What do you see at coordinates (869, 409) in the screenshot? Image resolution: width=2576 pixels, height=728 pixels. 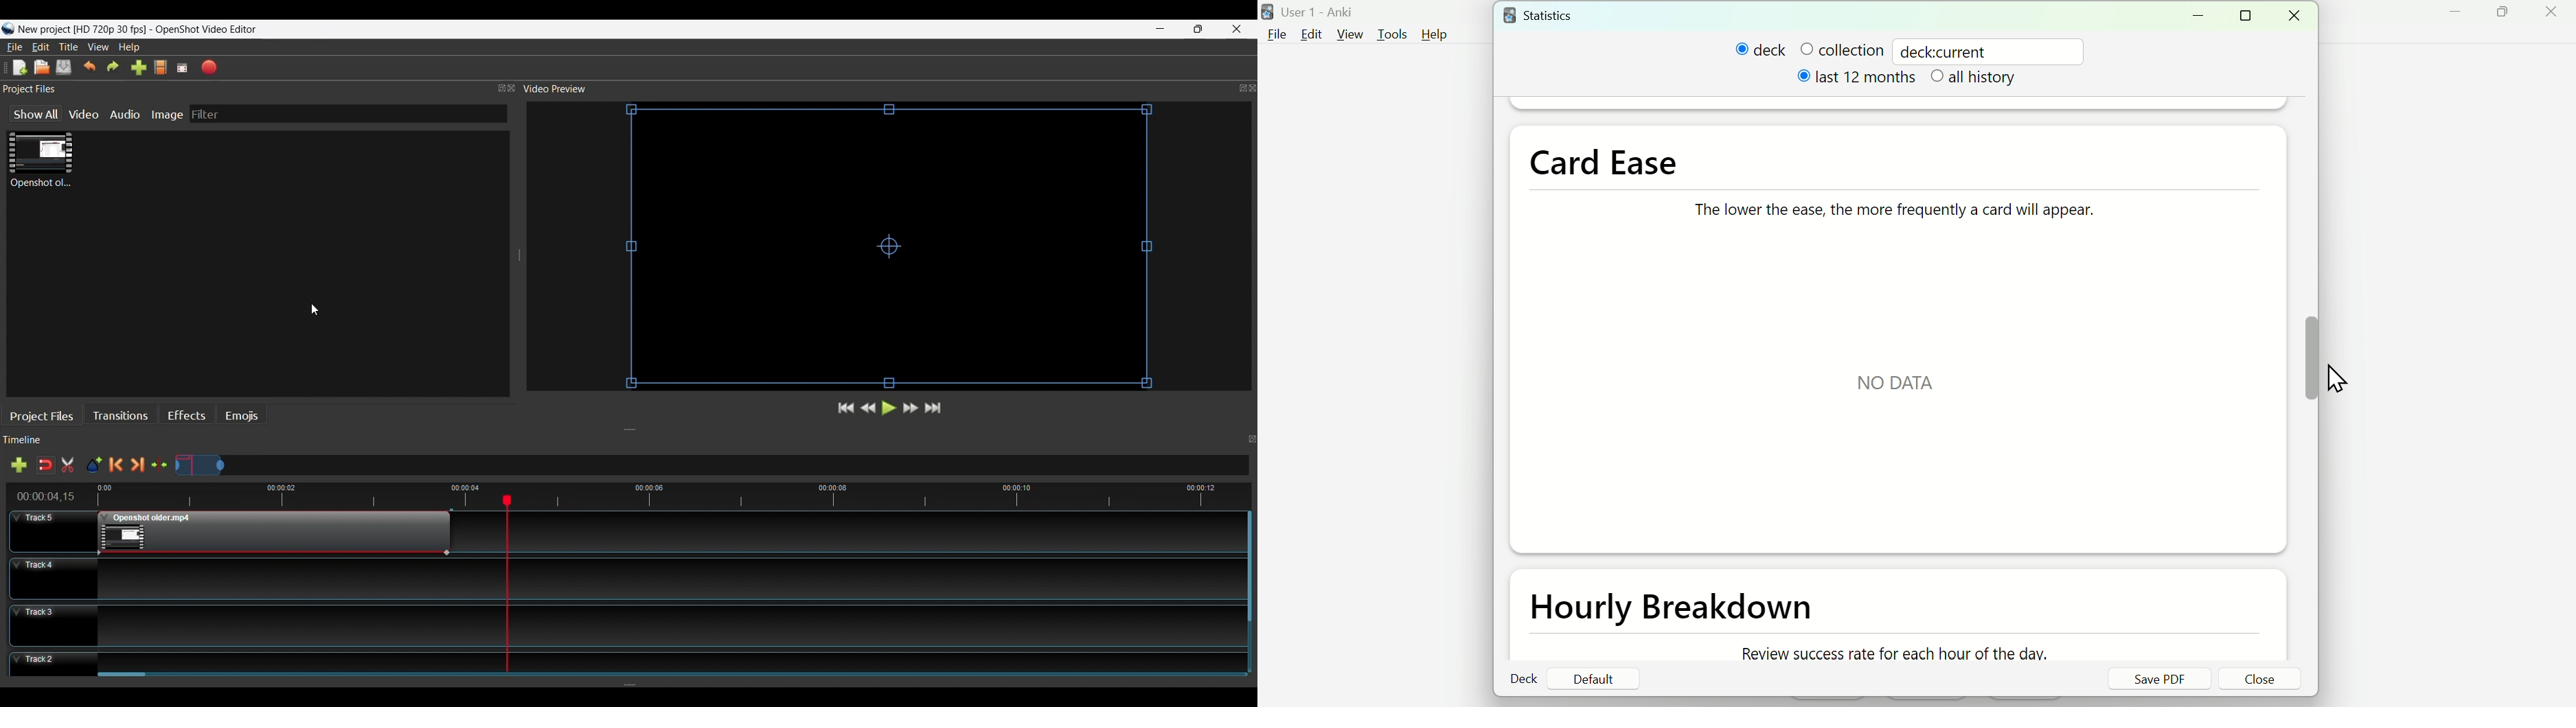 I see `Preview` at bounding box center [869, 409].